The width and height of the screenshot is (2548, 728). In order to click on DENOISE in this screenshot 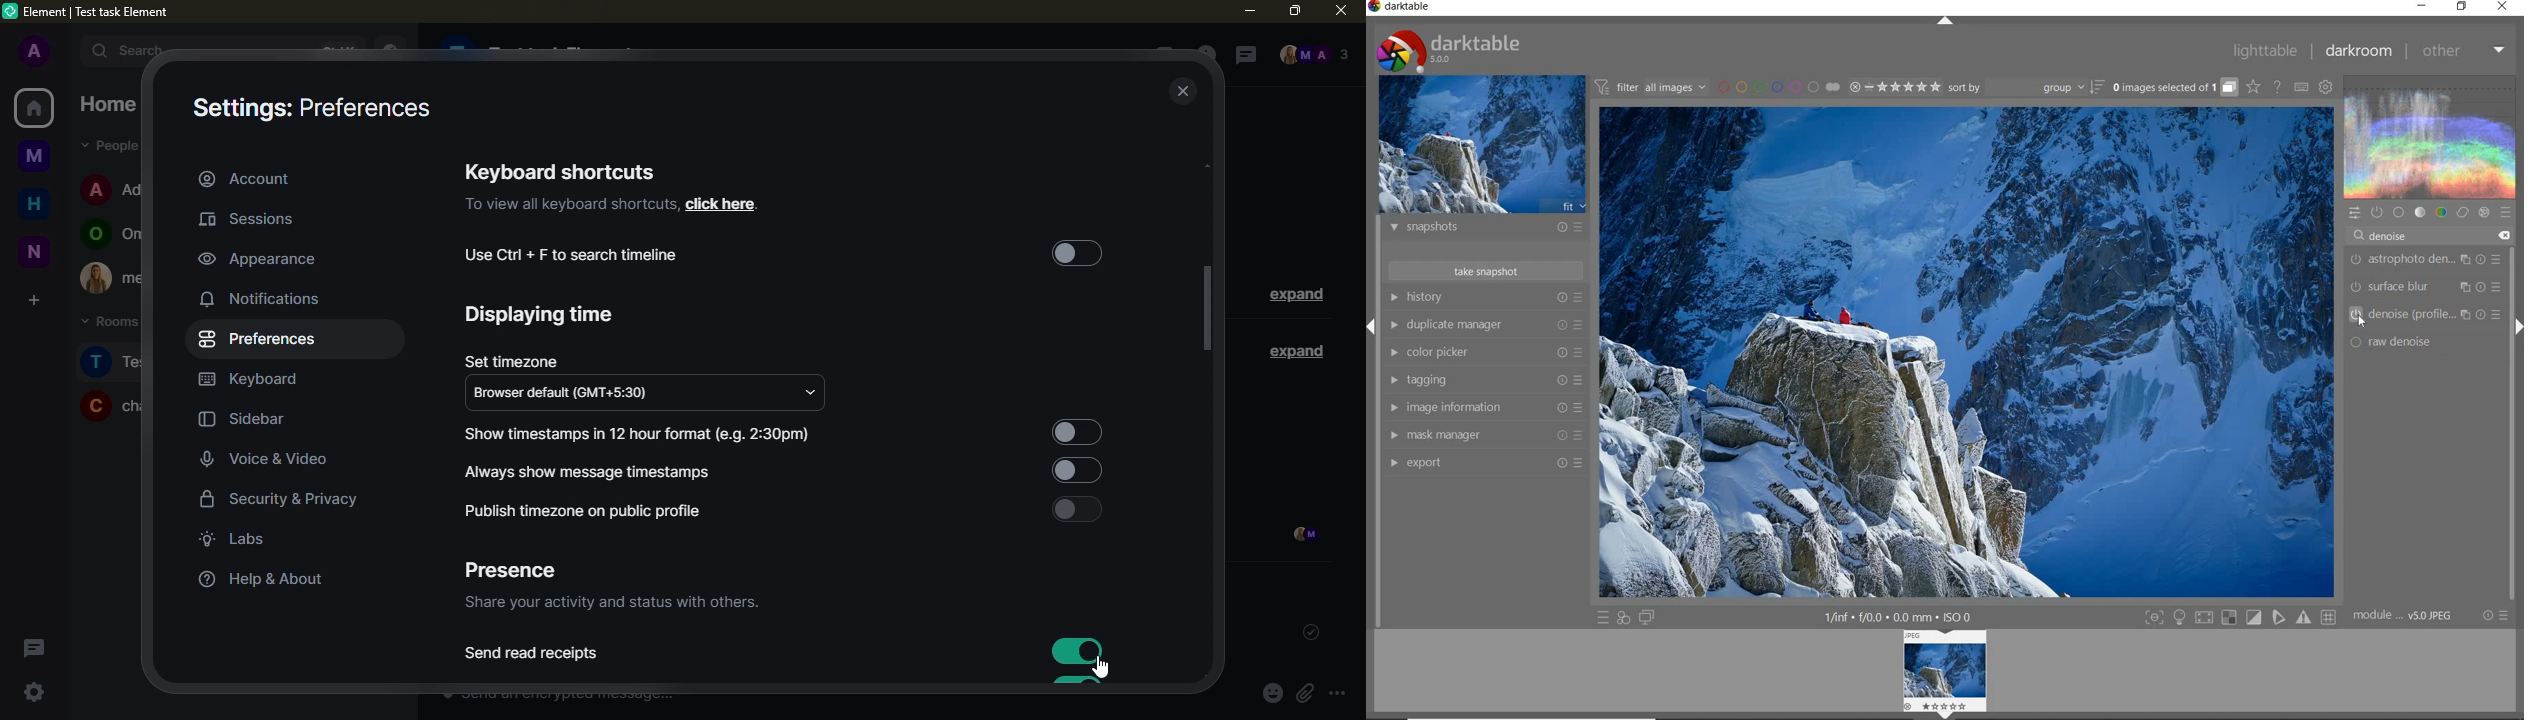, I will do `click(2385, 237)`.